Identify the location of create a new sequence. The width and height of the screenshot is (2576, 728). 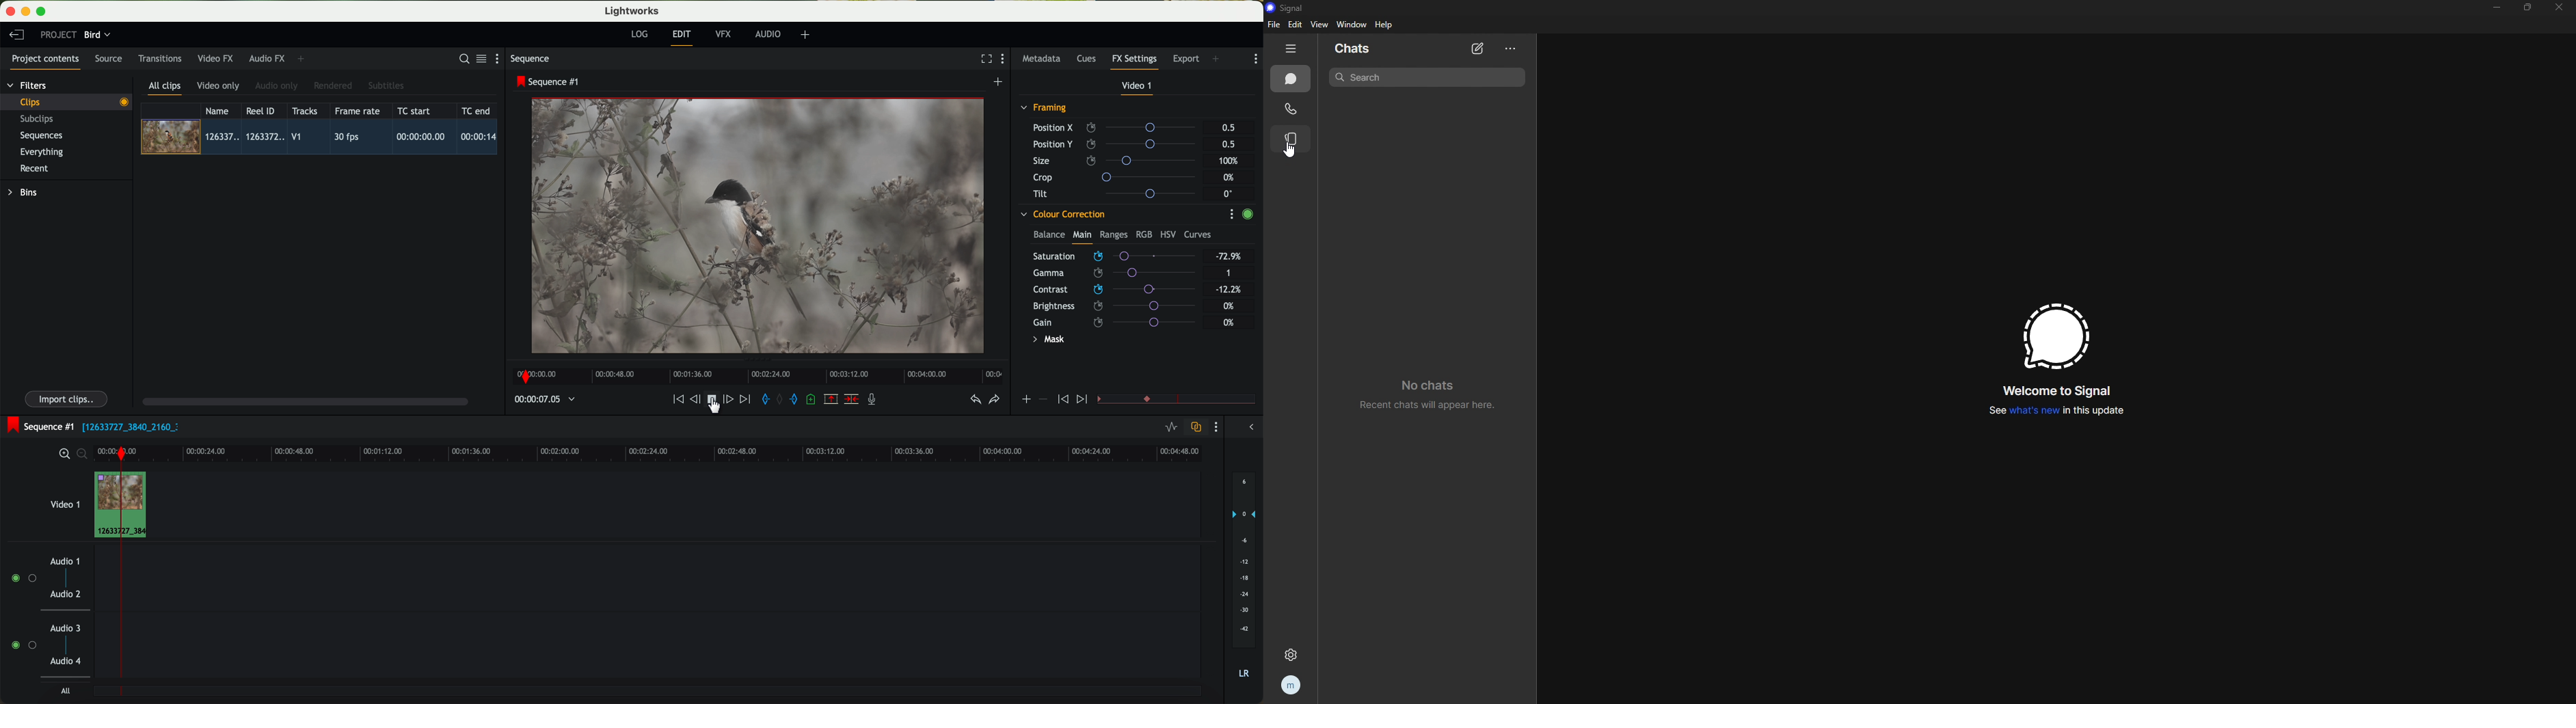
(1000, 82).